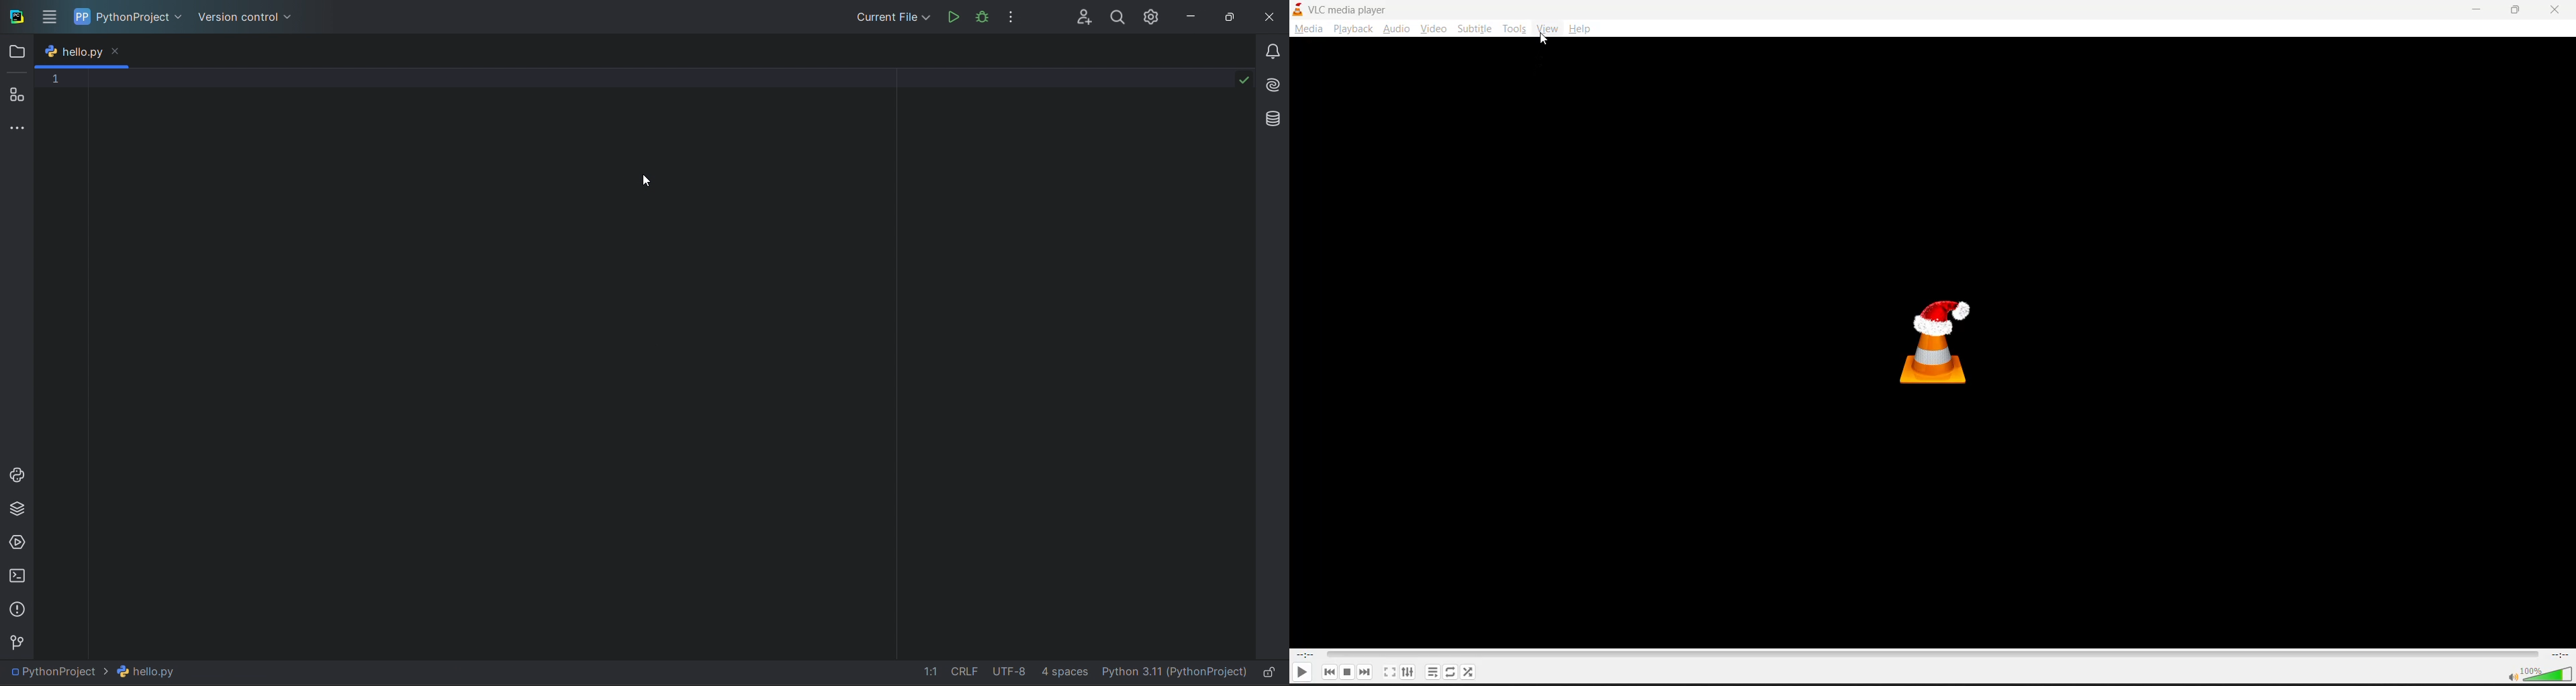 This screenshot has height=700, width=2576. What do you see at coordinates (1396, 29) in the screenshot?
I see `audio` at bounding box center [1396, 29].